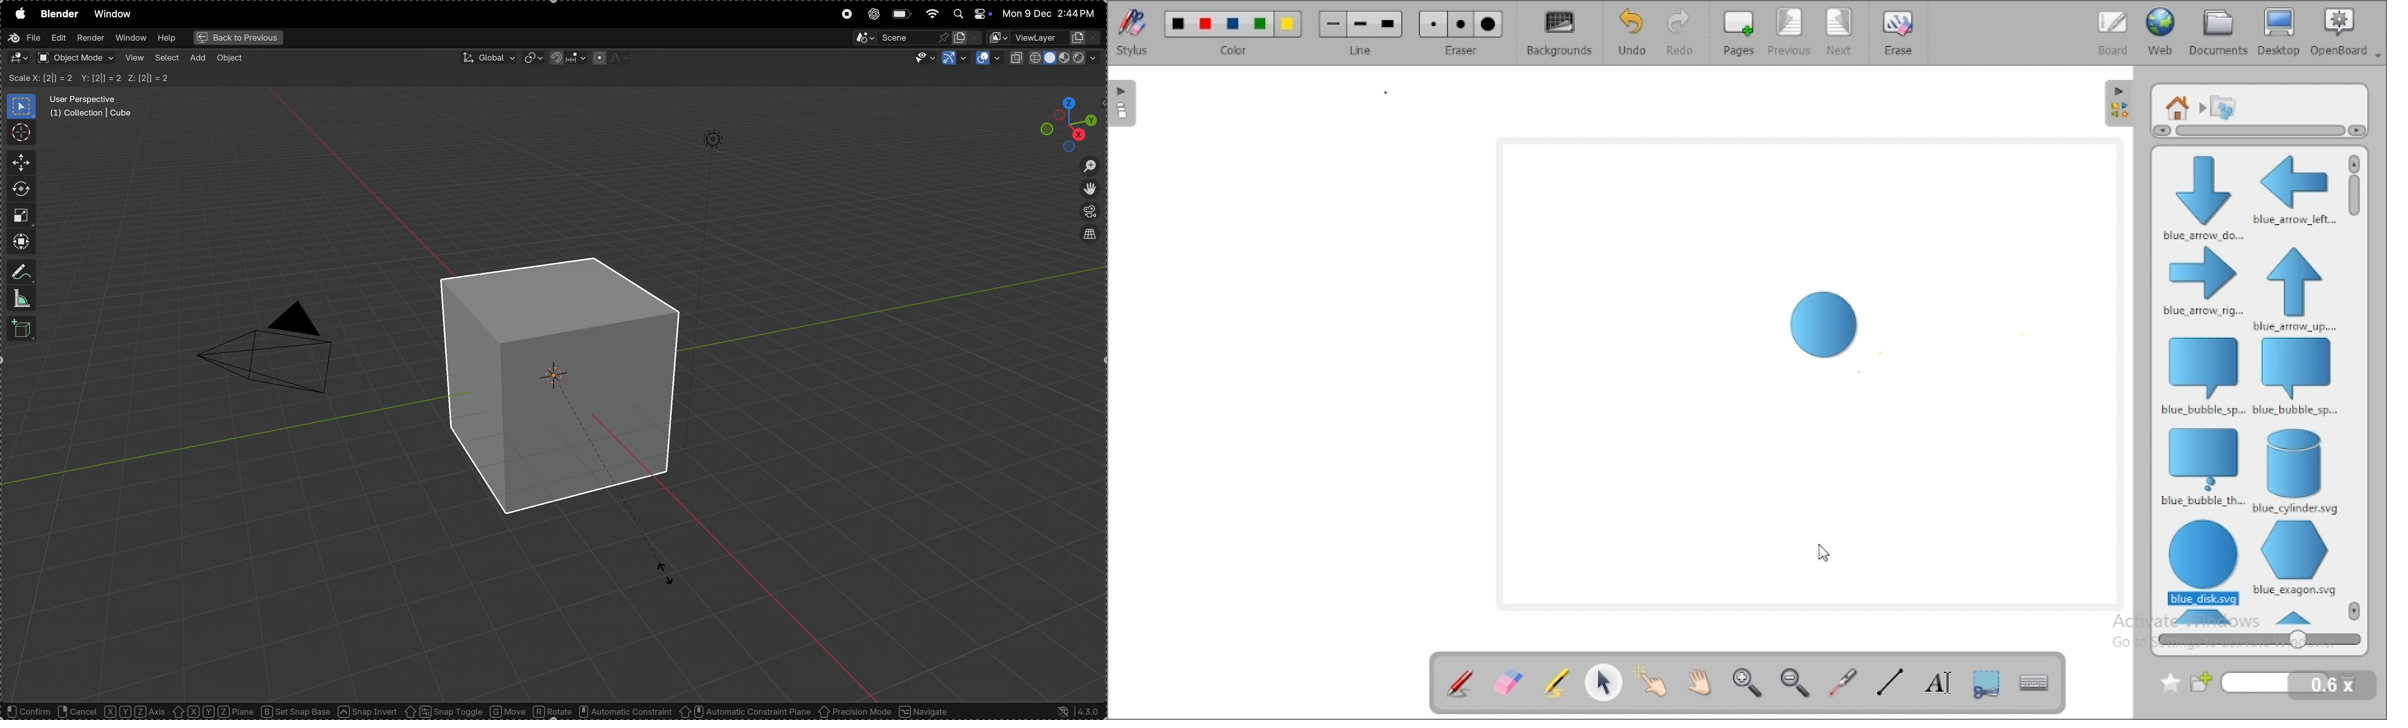 The image size is (2408, 728). I want to click on scroll page, so click(1700, 680).